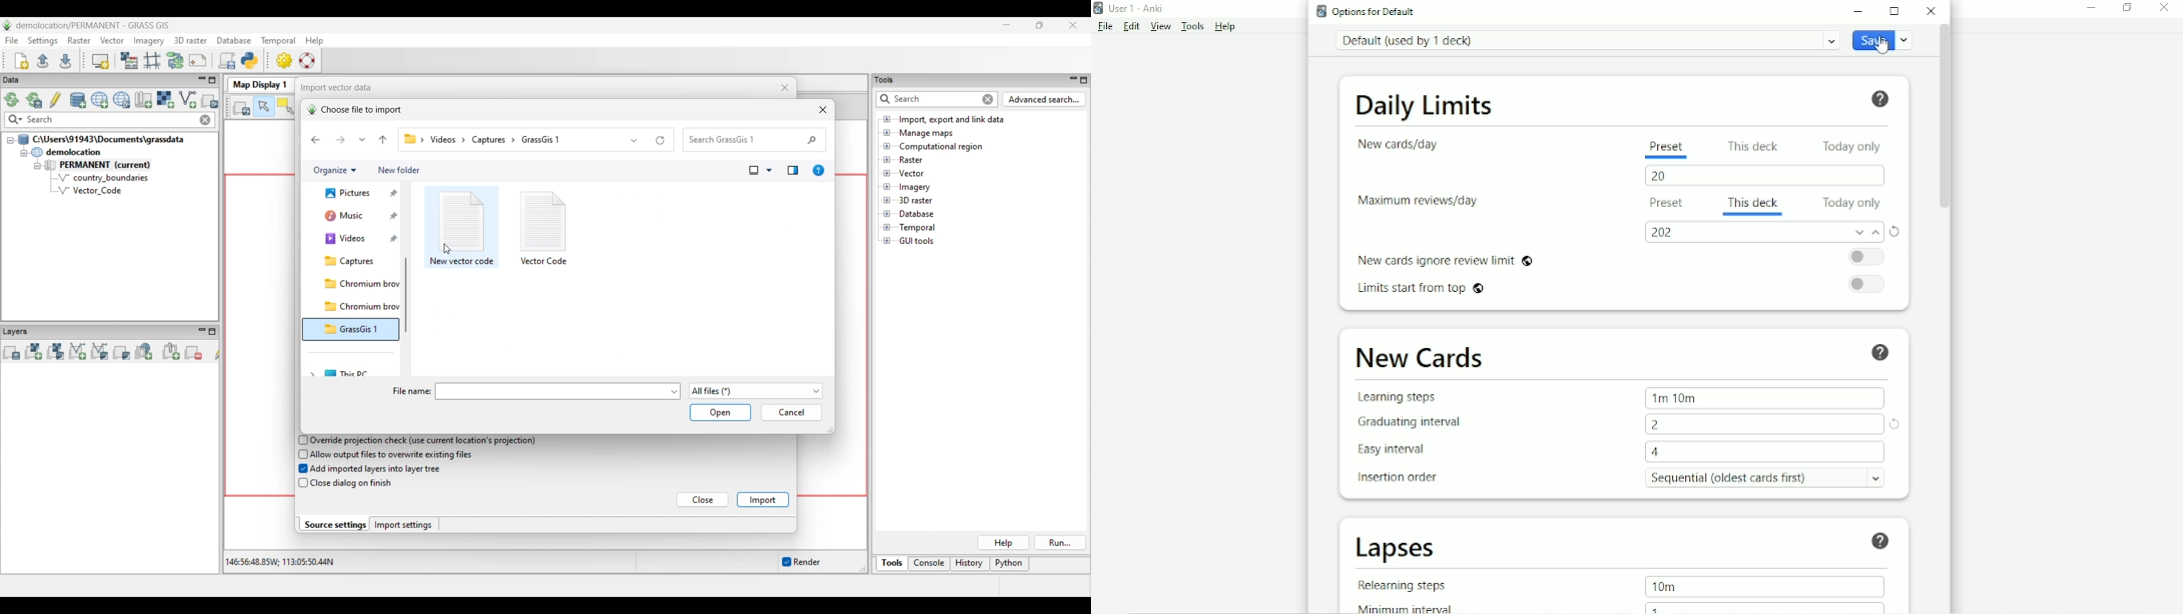 This screenshot has height=616, width=2184. What do you see at coordinates (1664, 205) in the screenshot?
I see `Preset` at bounding box center [1664, 205].